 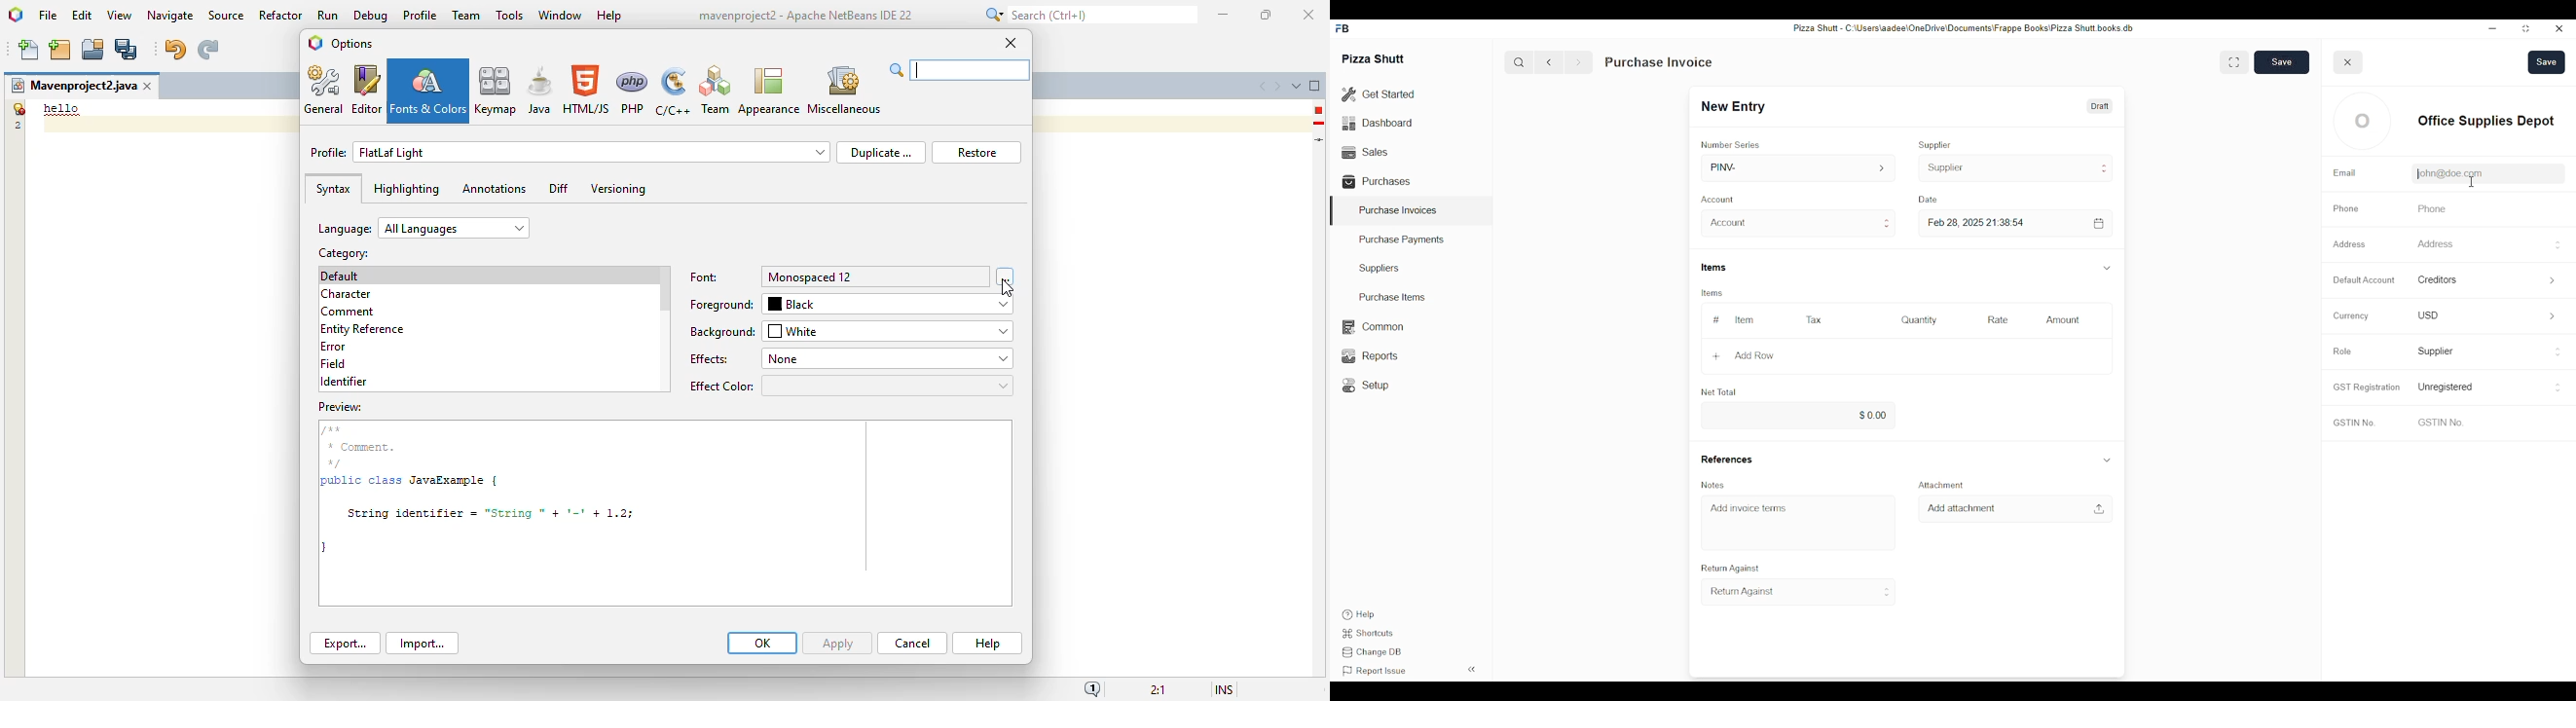 I want to click on search, so click(x=1519, y=62).